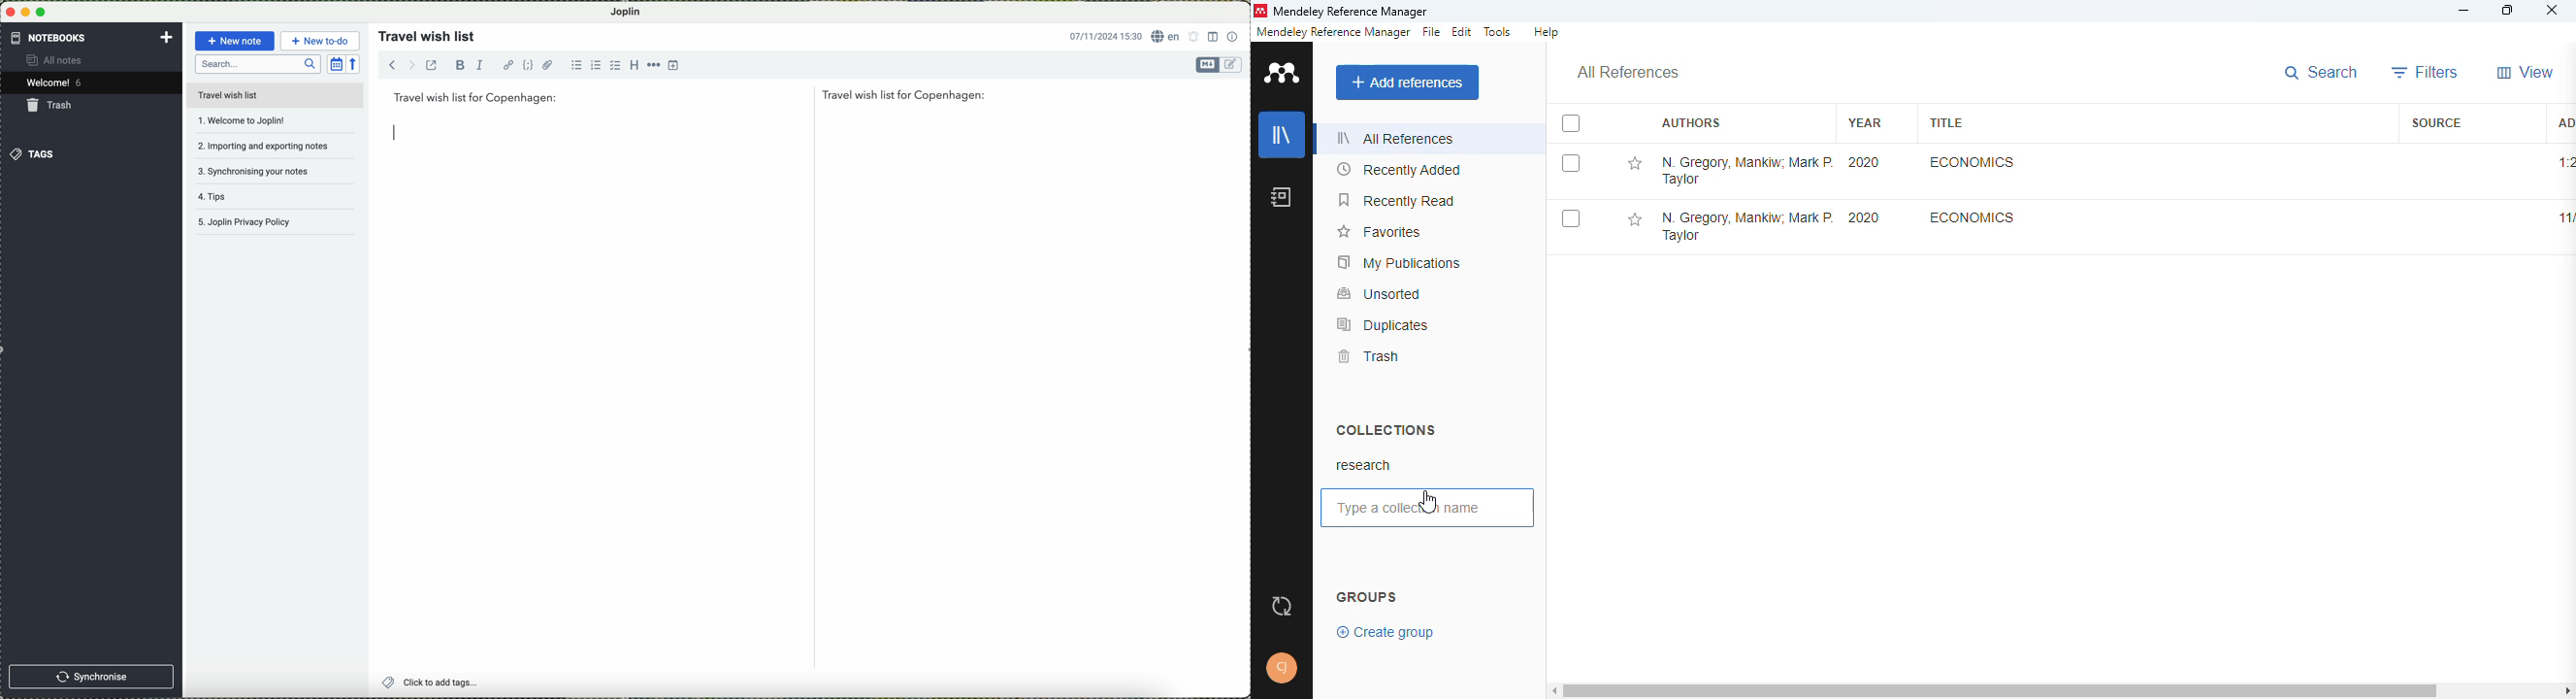 The height and width of the screenshot is (700, 2576). What do you see at coordinates (1103, 35) in the screenshot?
I see `date and hour` at bounding box center [1103, 35].